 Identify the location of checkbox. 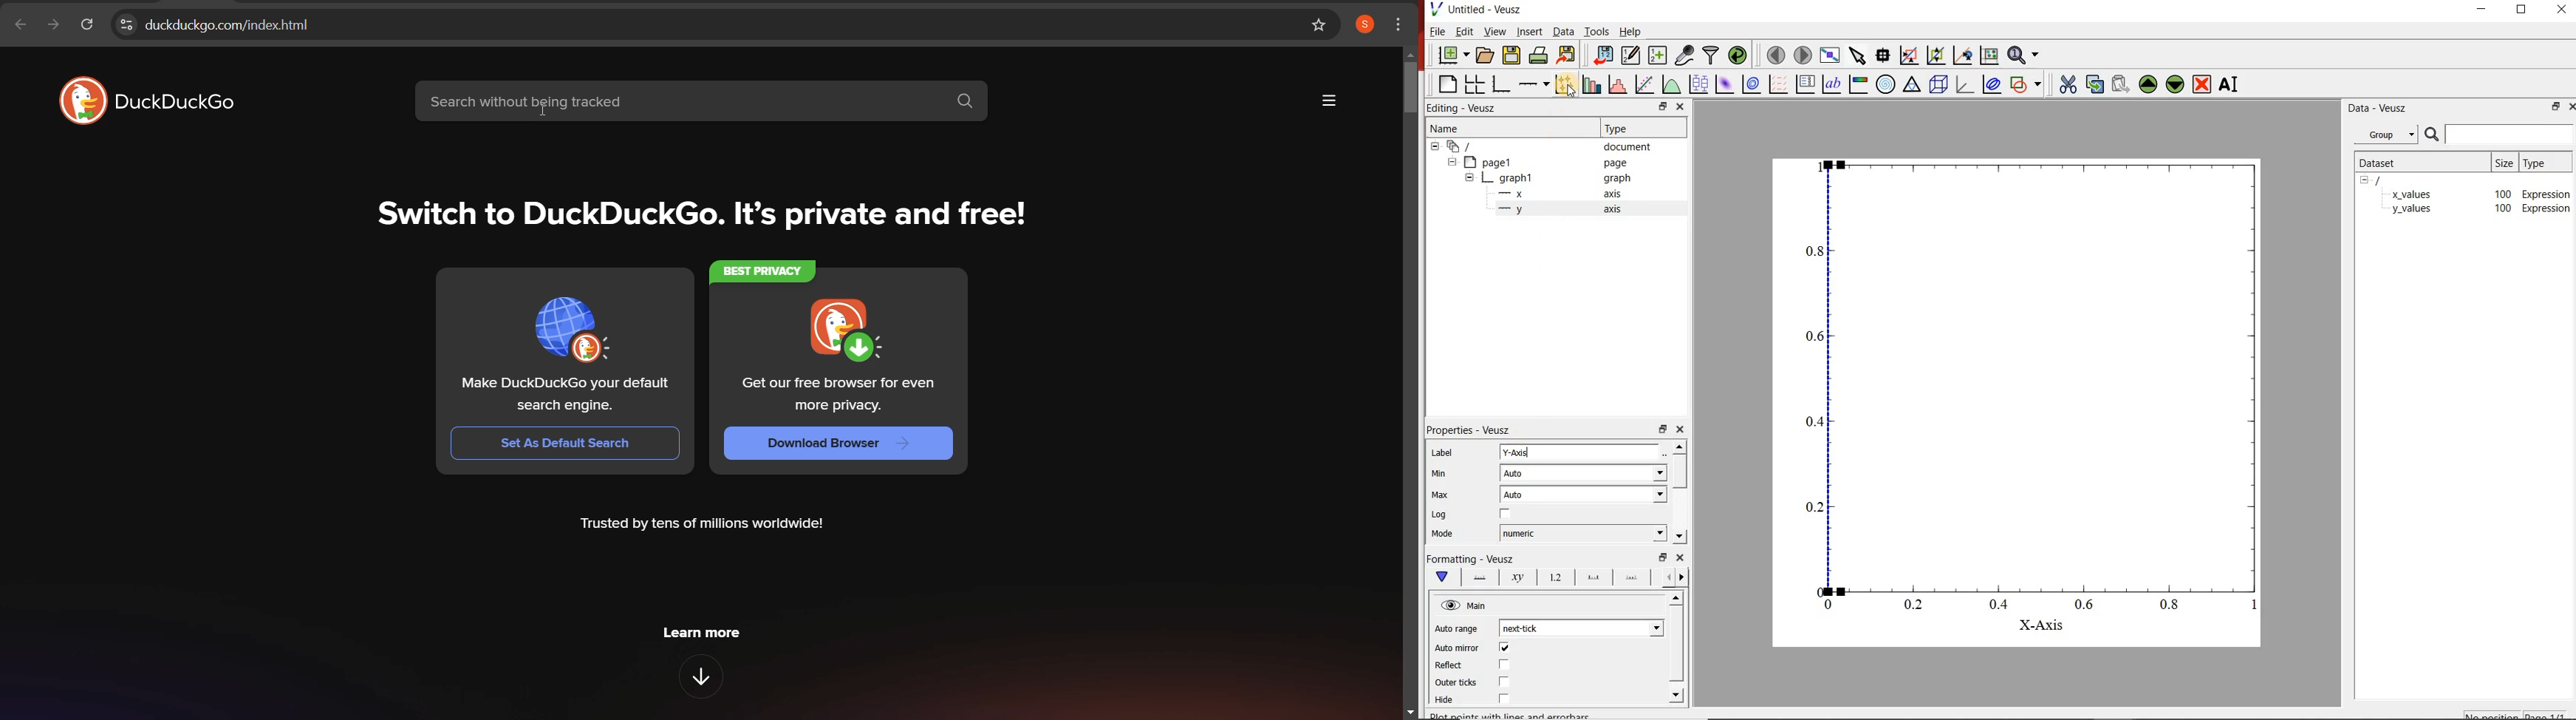
(1505, 681).